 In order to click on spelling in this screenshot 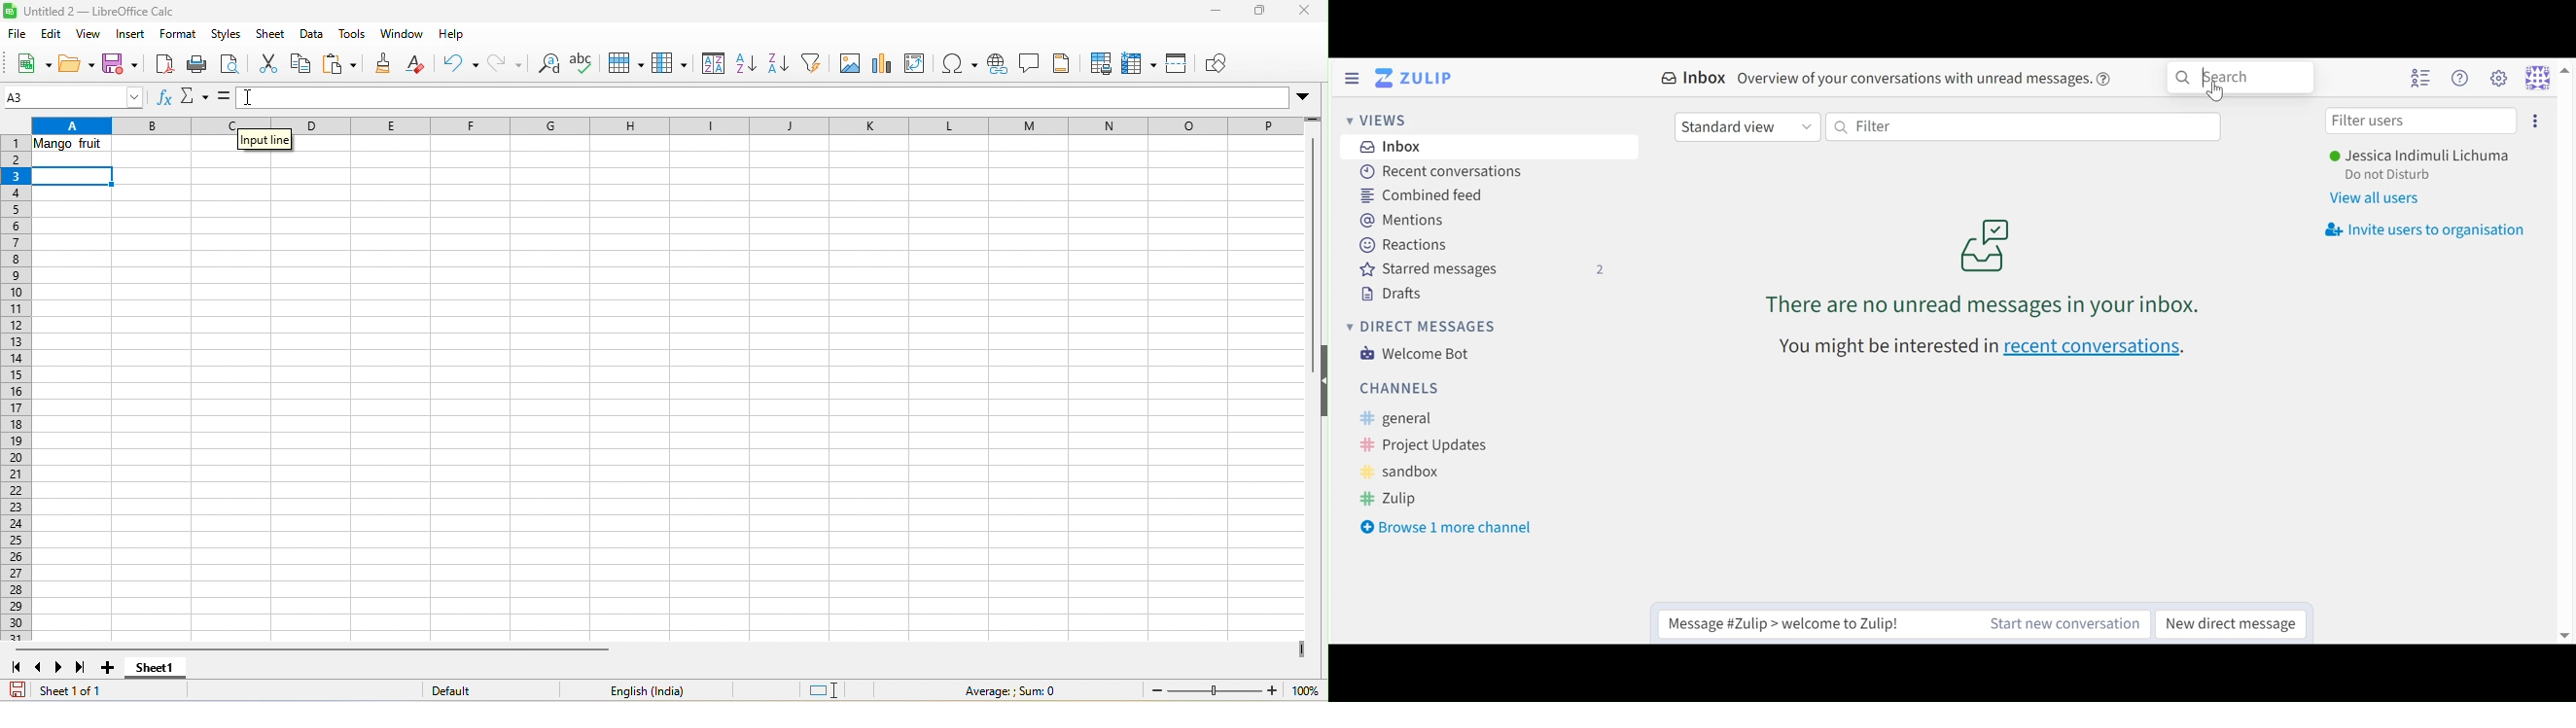, I will do `click(585, 62)`.